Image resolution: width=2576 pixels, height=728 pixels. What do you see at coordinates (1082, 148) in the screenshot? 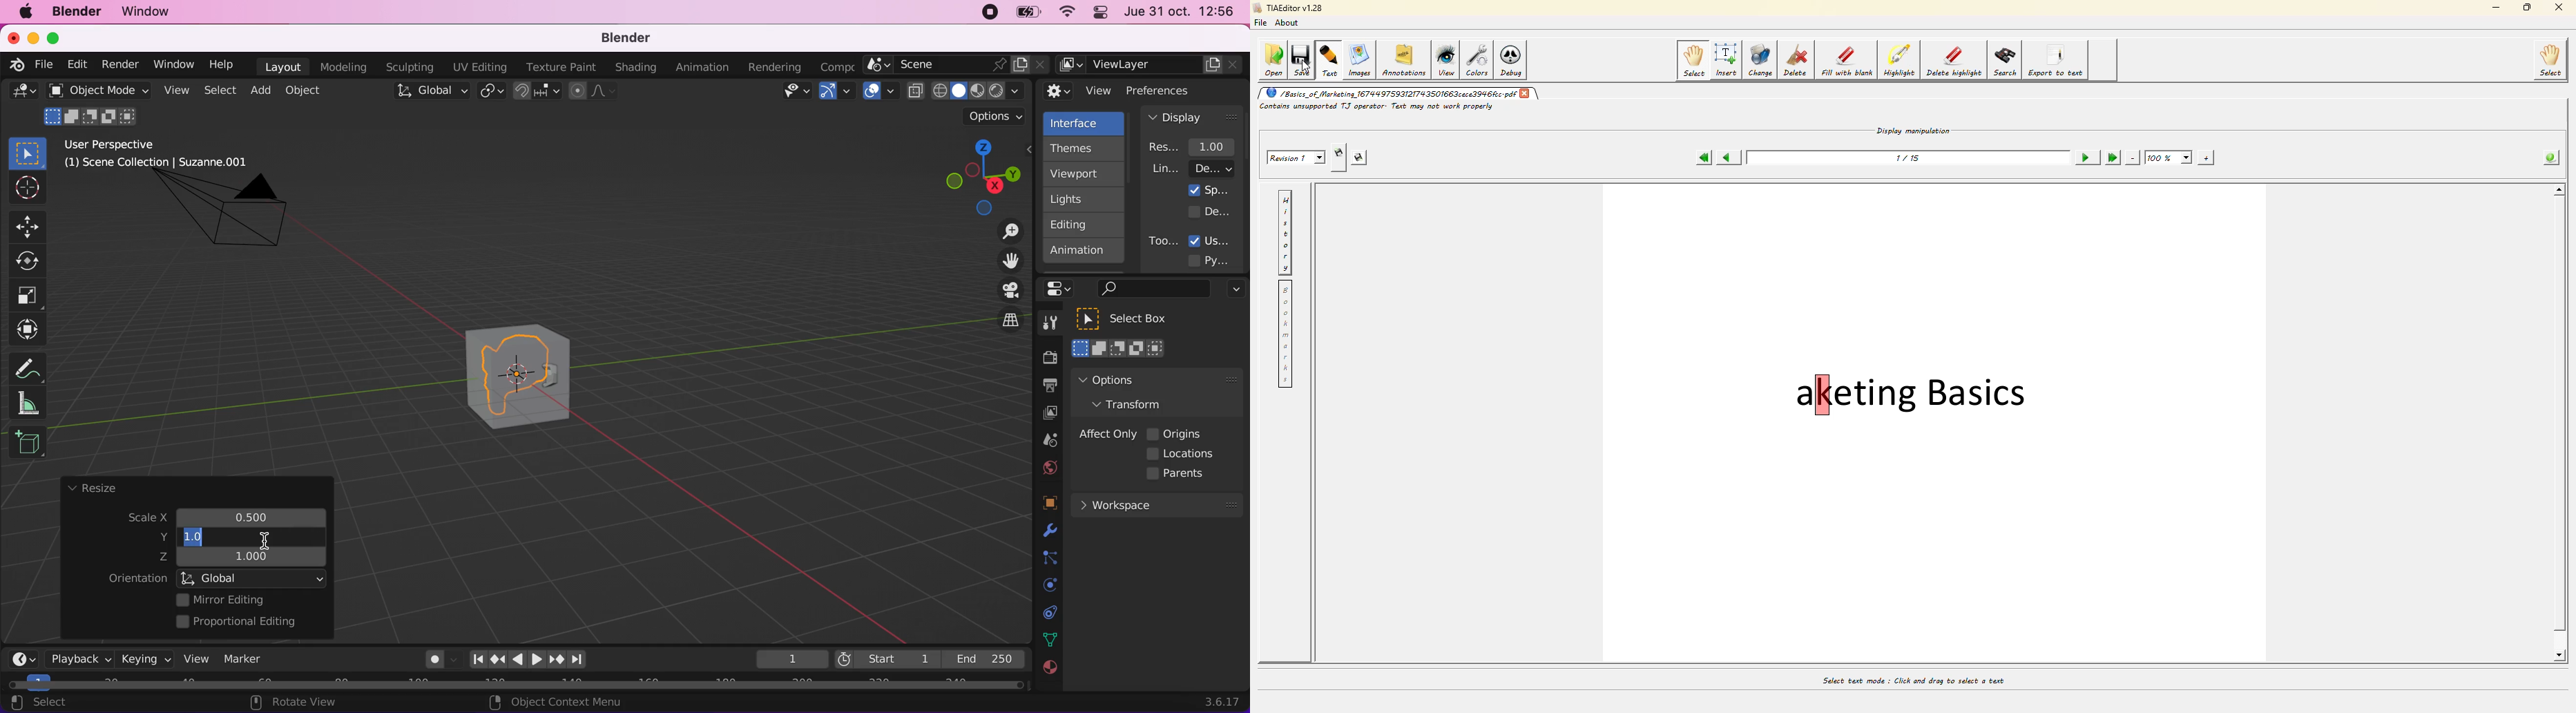
I see `themes` at bounding box center [1082, 148].